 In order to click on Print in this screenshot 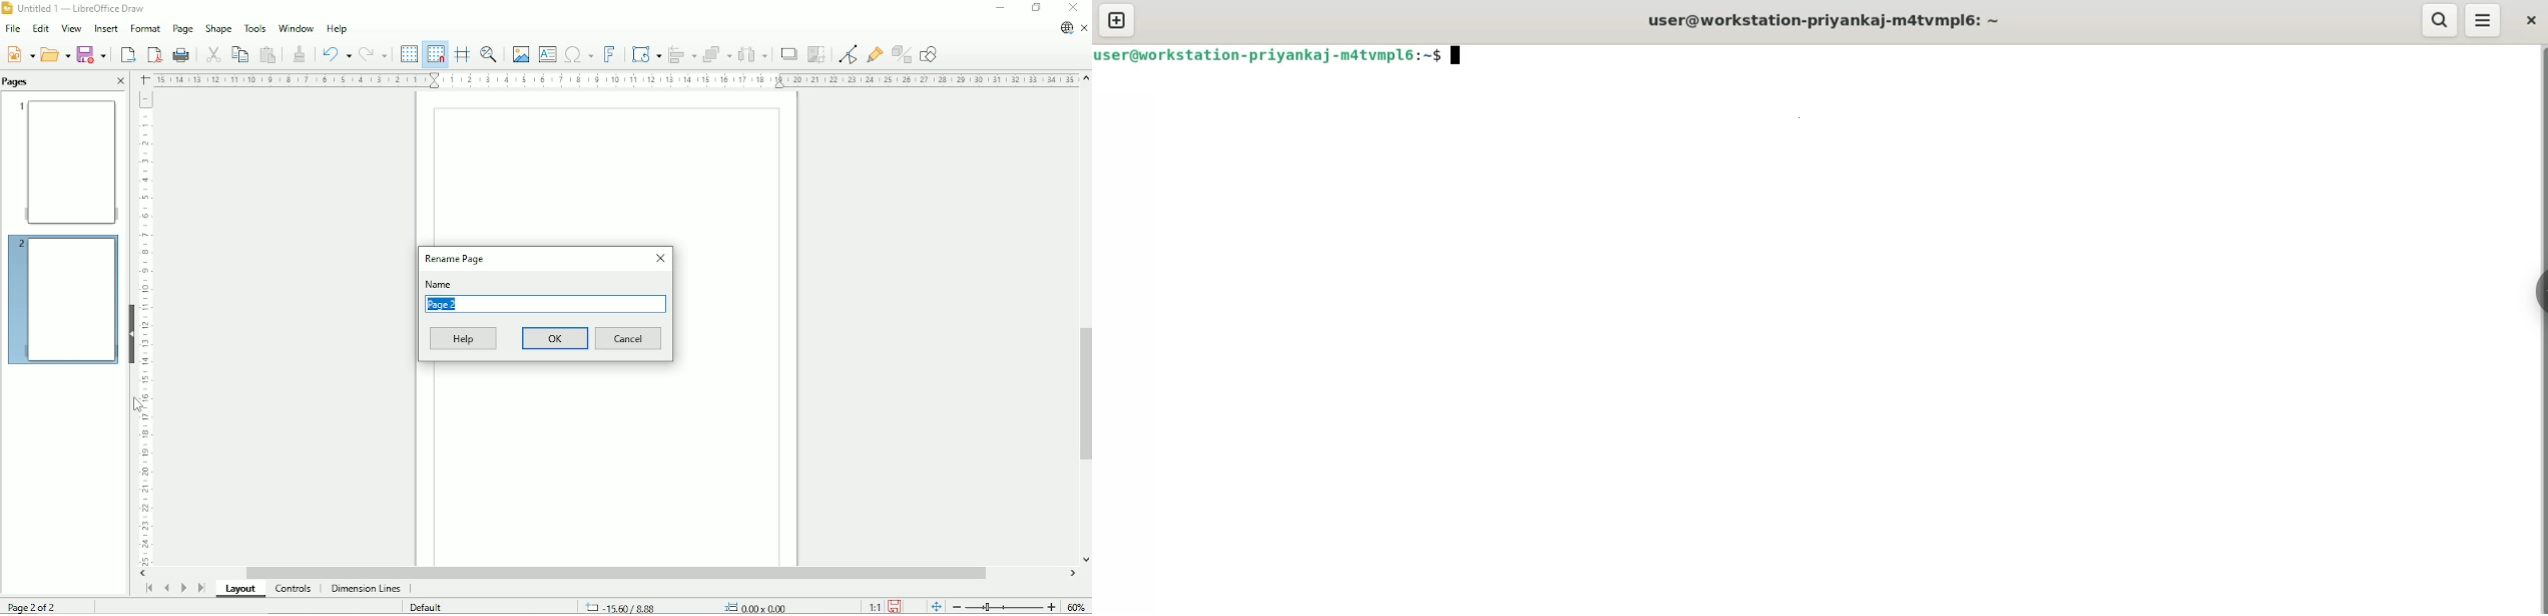, I will do `click(182, 55)`.